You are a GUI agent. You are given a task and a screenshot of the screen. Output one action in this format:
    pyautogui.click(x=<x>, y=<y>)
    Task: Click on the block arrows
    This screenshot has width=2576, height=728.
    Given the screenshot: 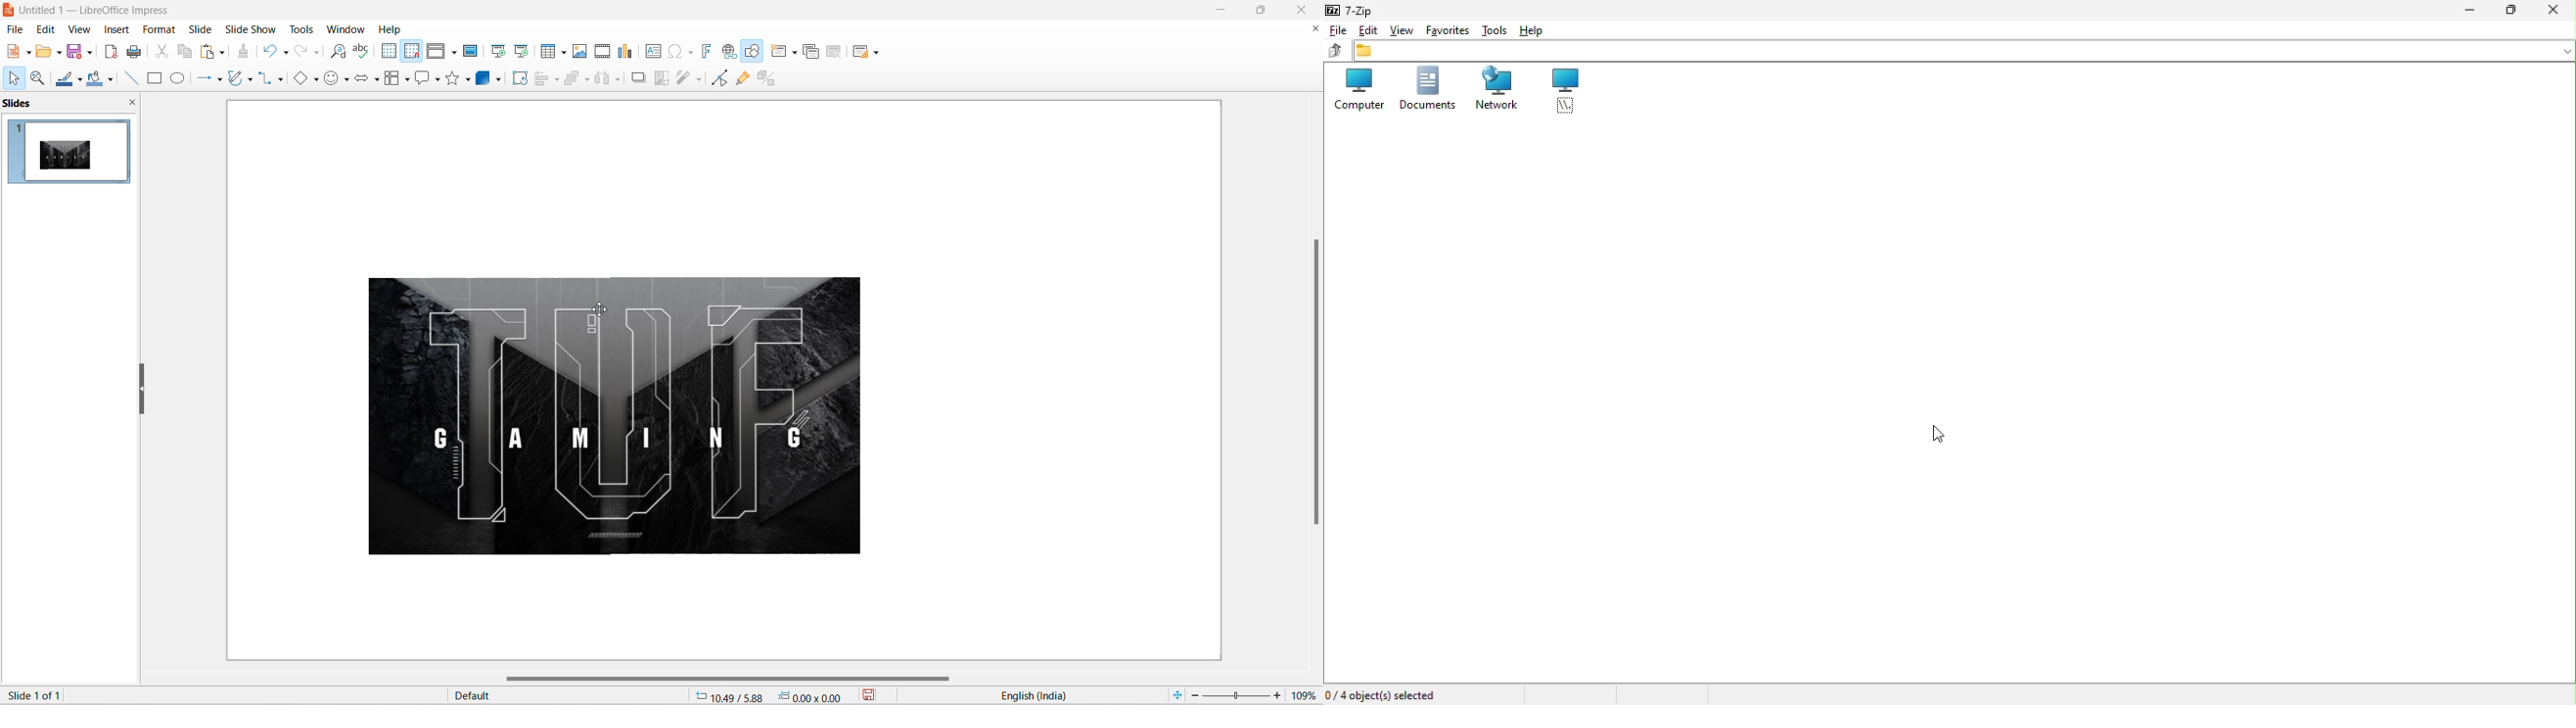 What is the action you would take?
    pyautogui.click(x=362, y=81)
    